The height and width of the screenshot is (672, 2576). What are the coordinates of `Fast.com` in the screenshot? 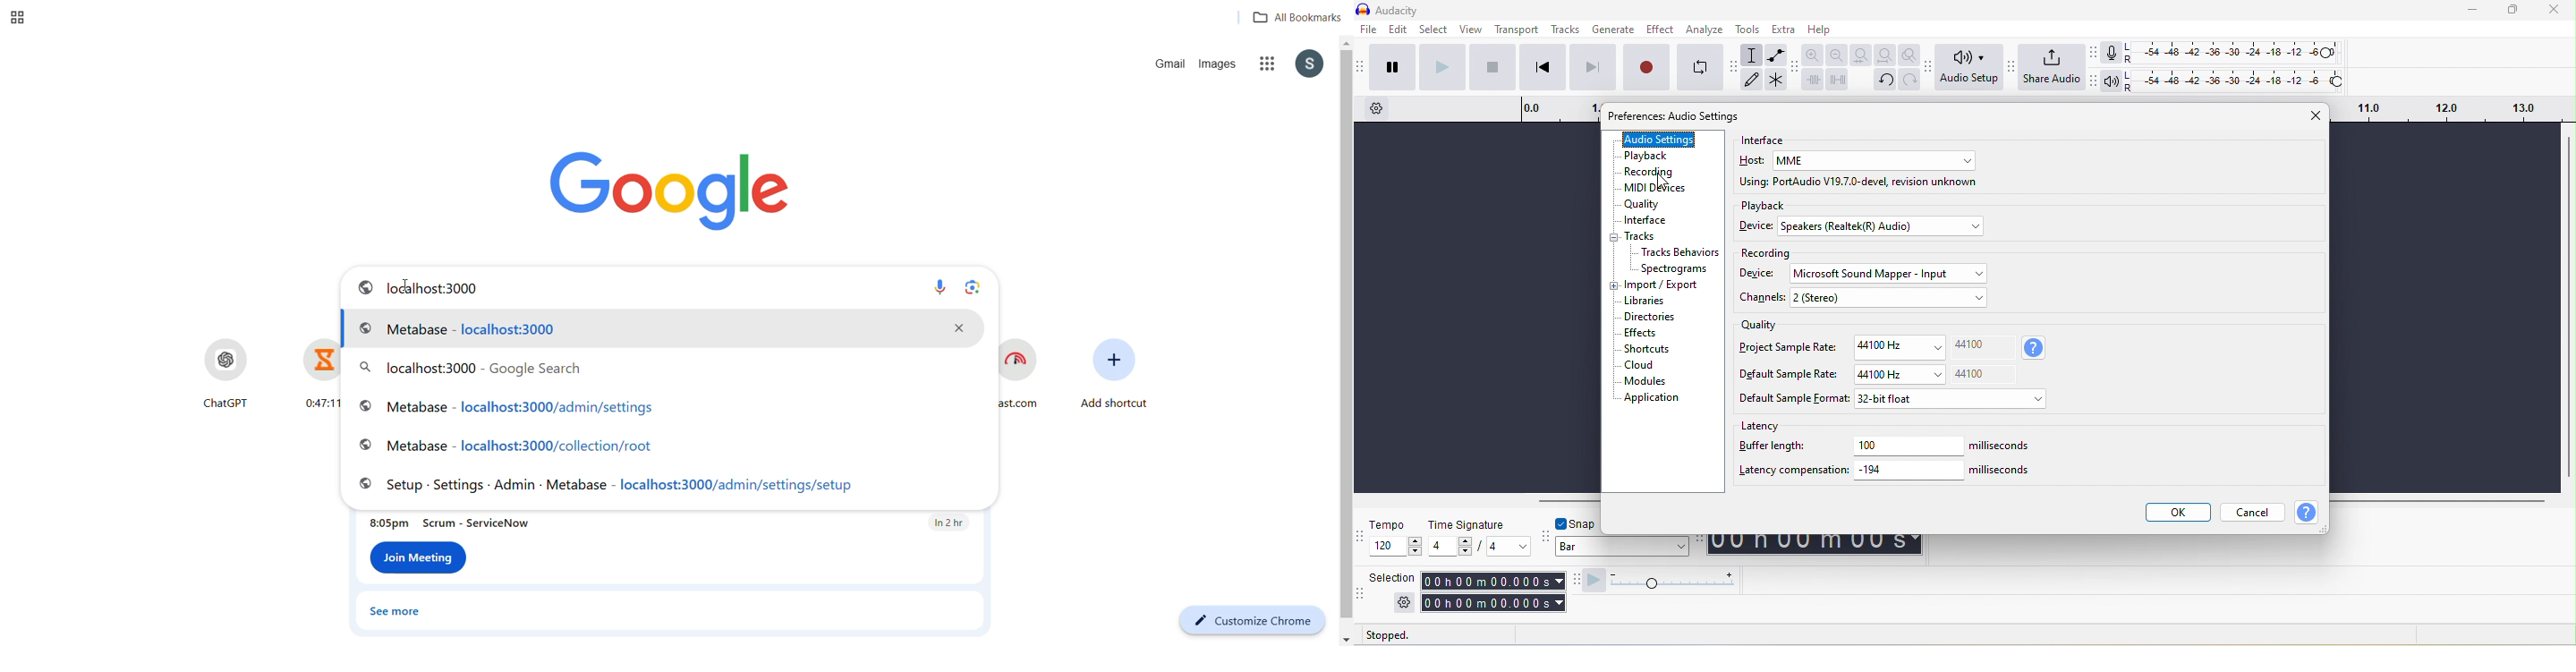 It's located at (1025, 377).